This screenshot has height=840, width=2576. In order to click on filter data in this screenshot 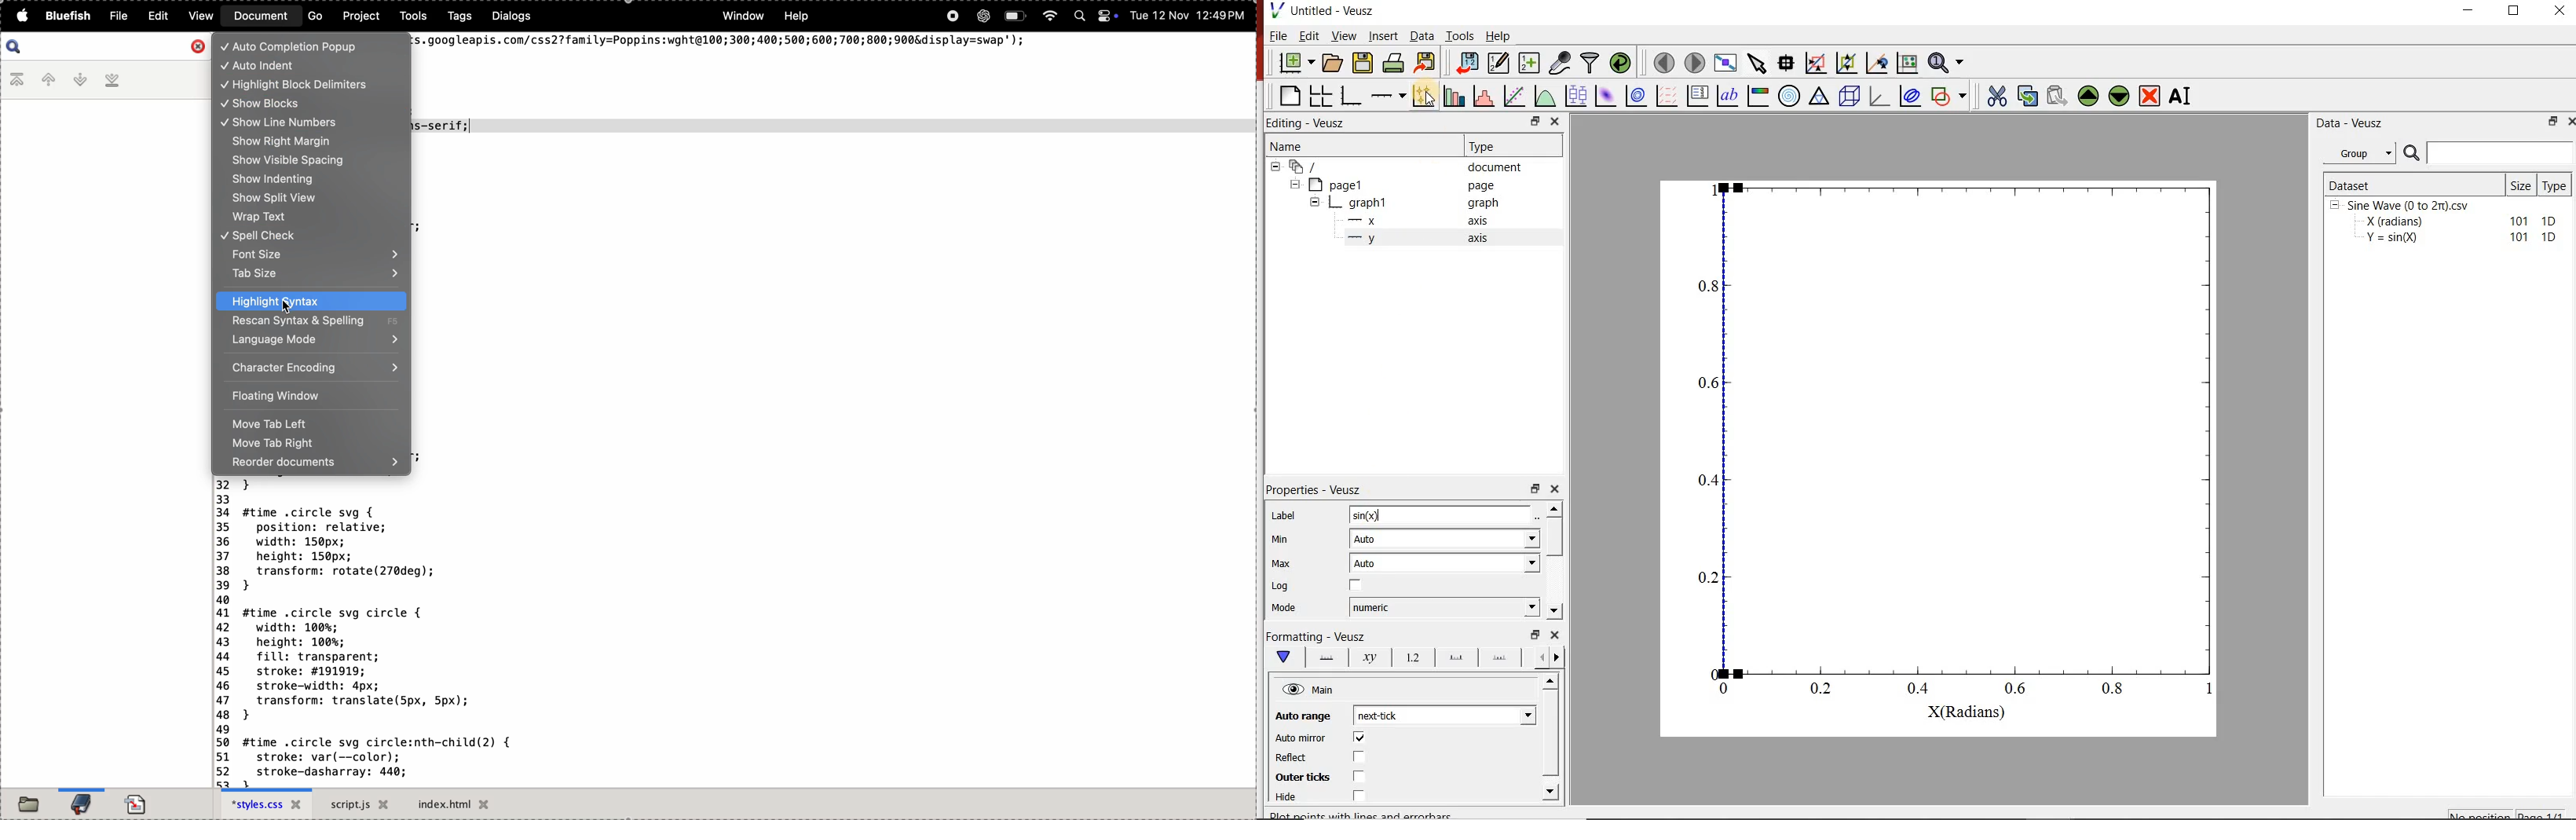, I will do `click(1591, 63)`.